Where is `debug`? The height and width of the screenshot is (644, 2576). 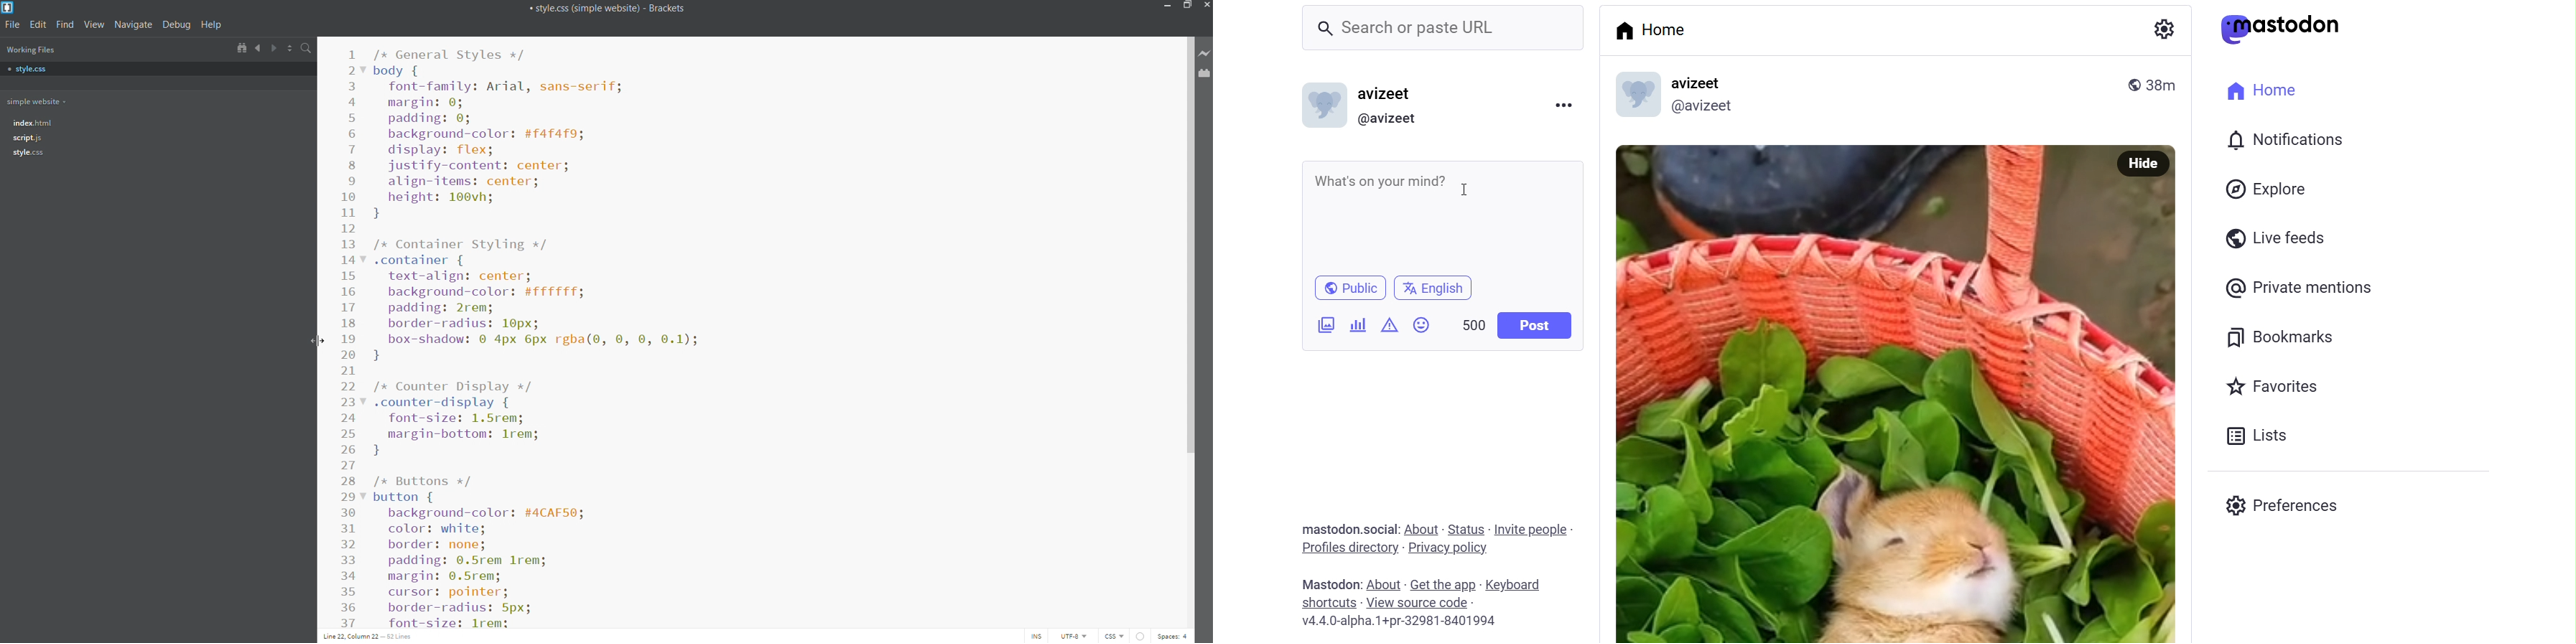 debug is located at coordinates (177, 25).